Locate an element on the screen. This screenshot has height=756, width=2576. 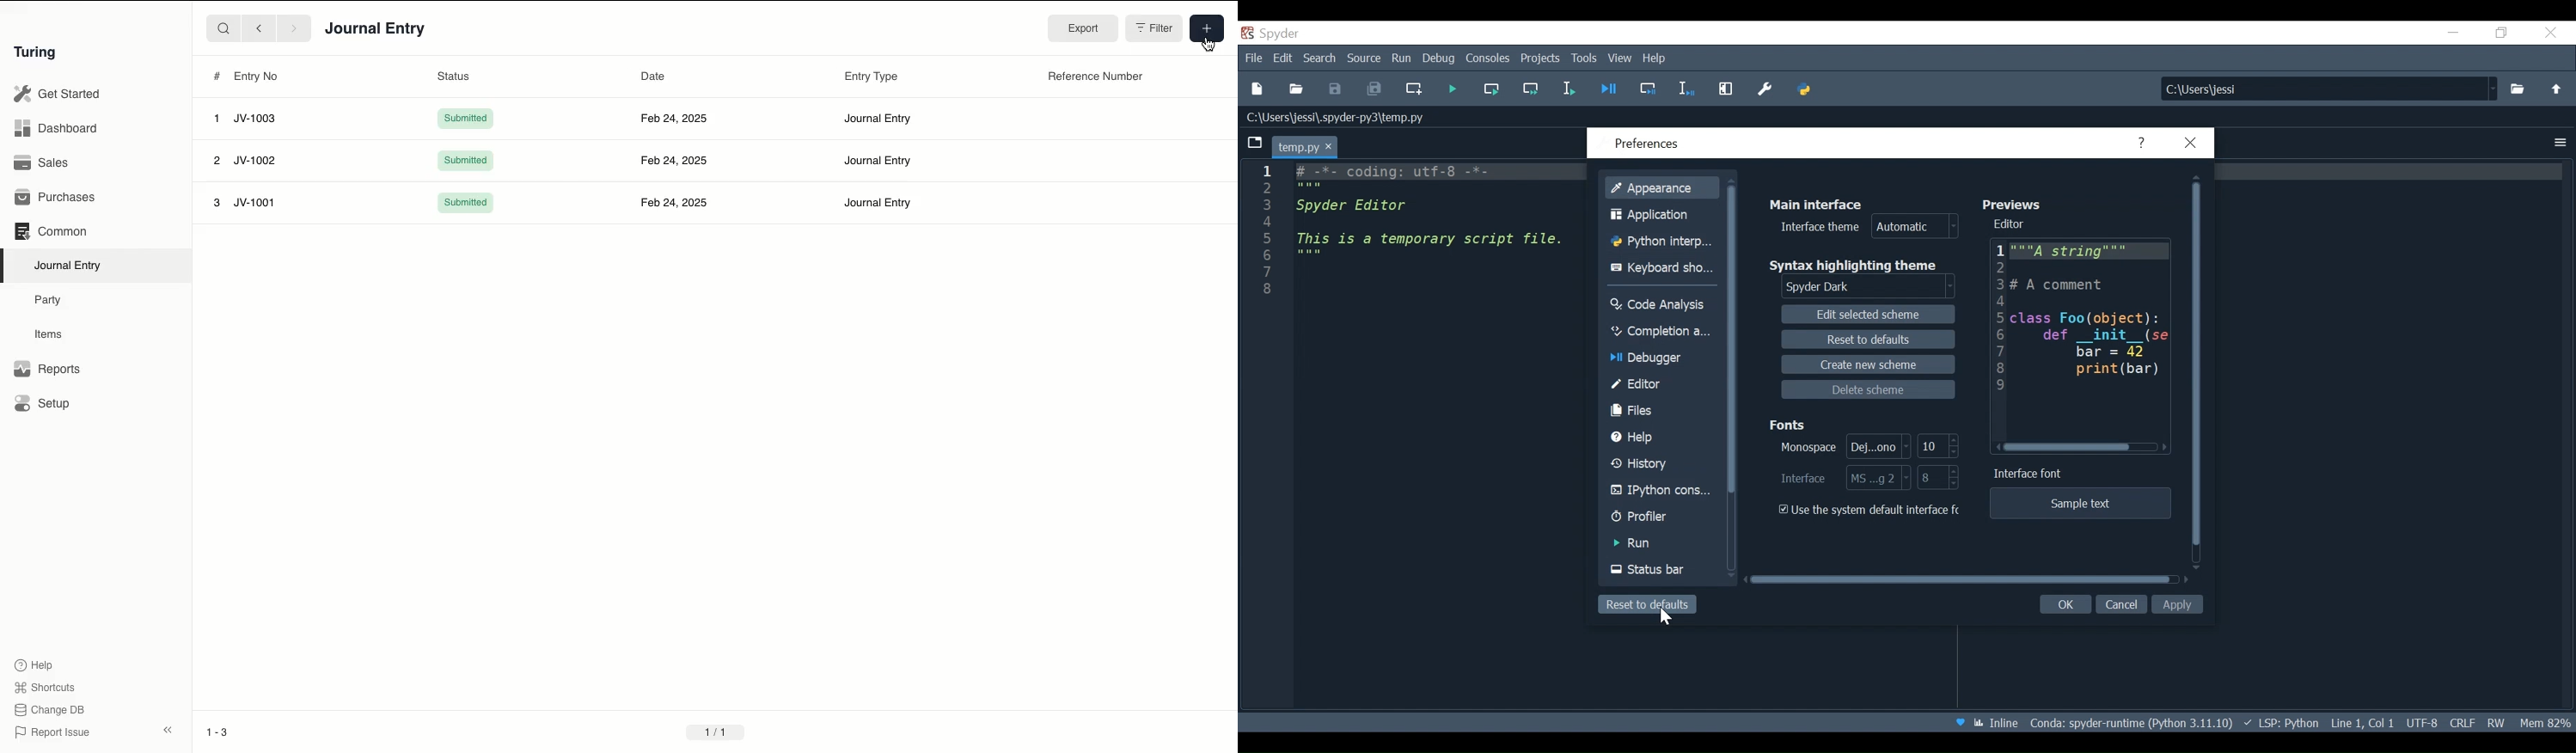
Vertical scroll bar is located at coordinates (1736, 339).